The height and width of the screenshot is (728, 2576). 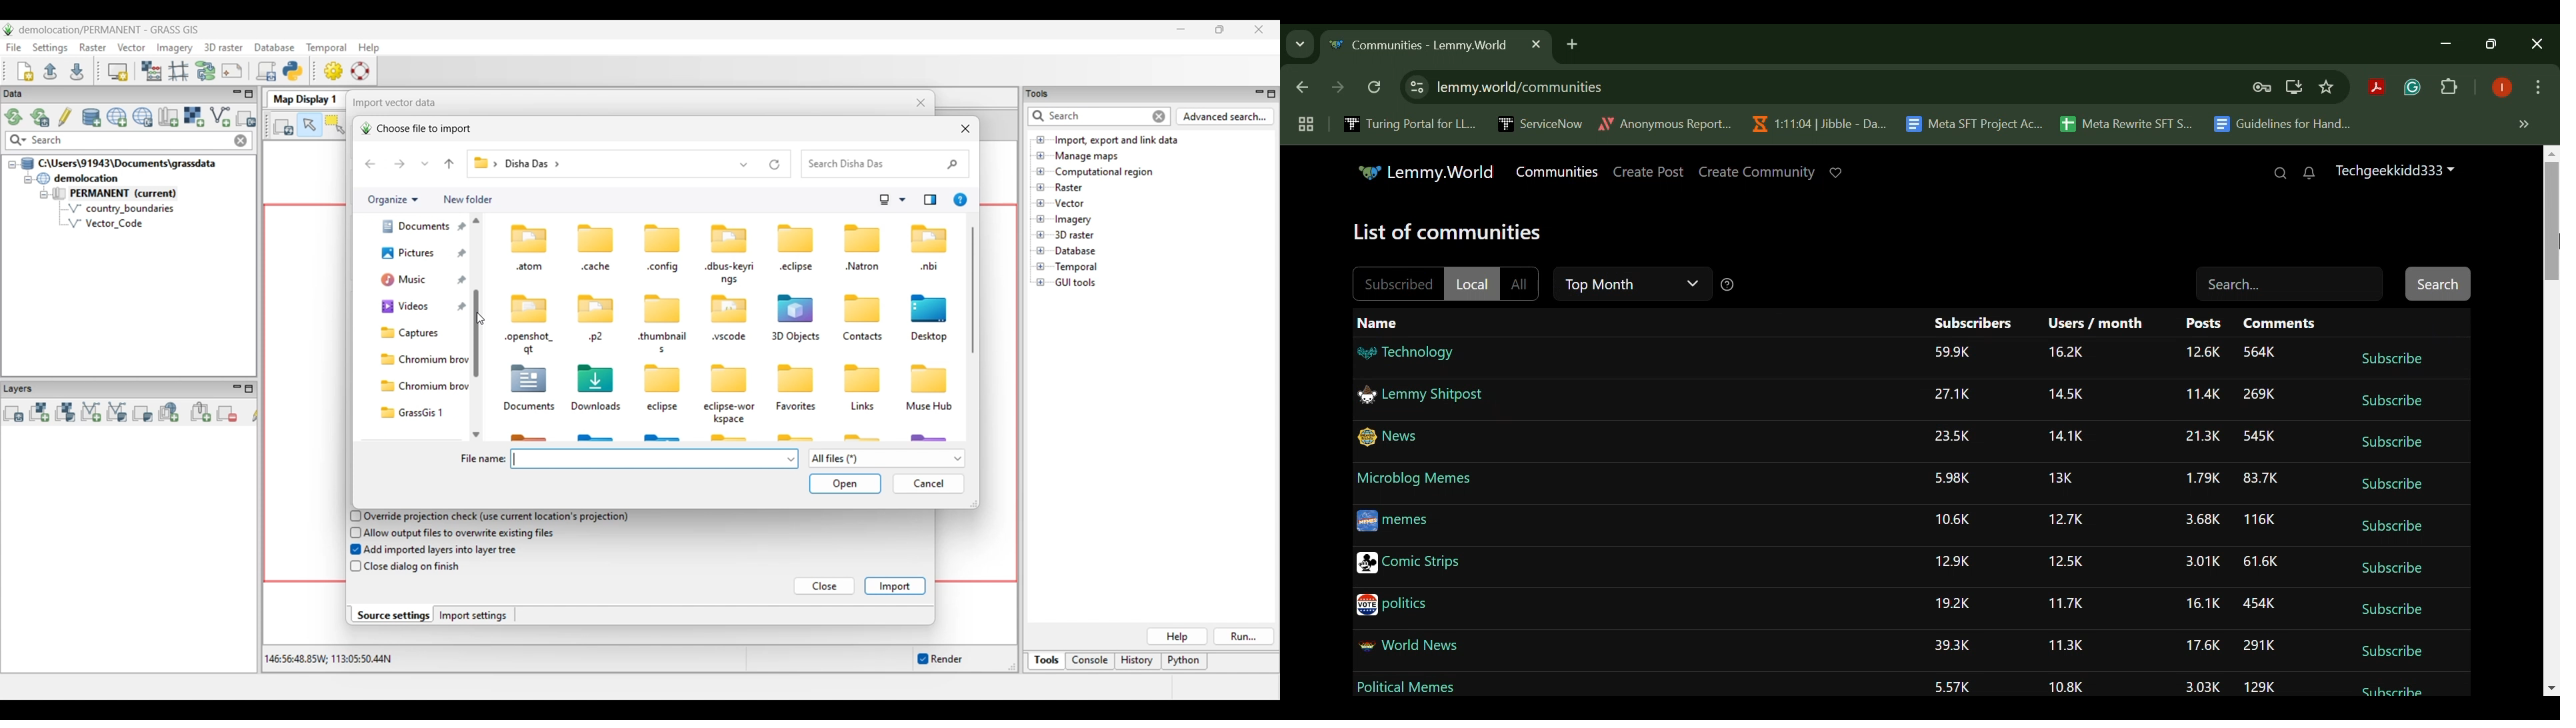 What do you see at coordinates (2262, 88) in the screenshot?
I see `Site Password Data Saved` at bounding box center [2262, 88].